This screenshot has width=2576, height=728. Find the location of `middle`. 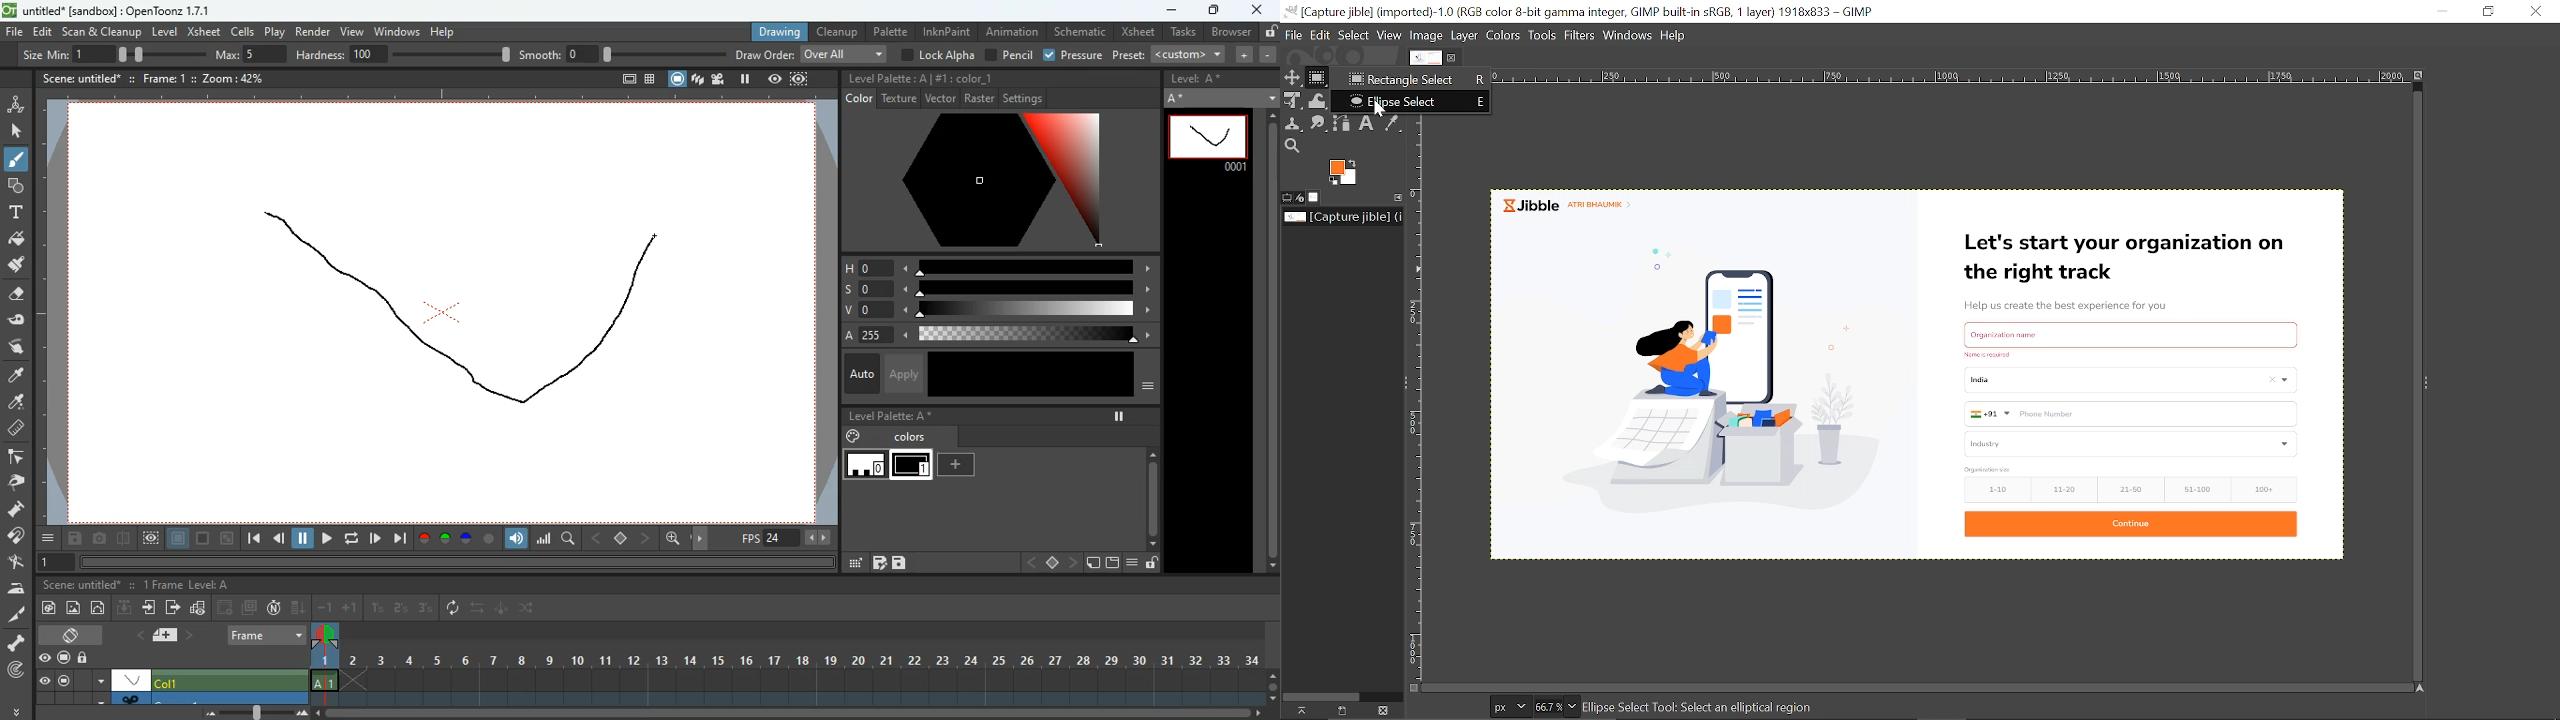

middle is located at coordinates (1054, 562).